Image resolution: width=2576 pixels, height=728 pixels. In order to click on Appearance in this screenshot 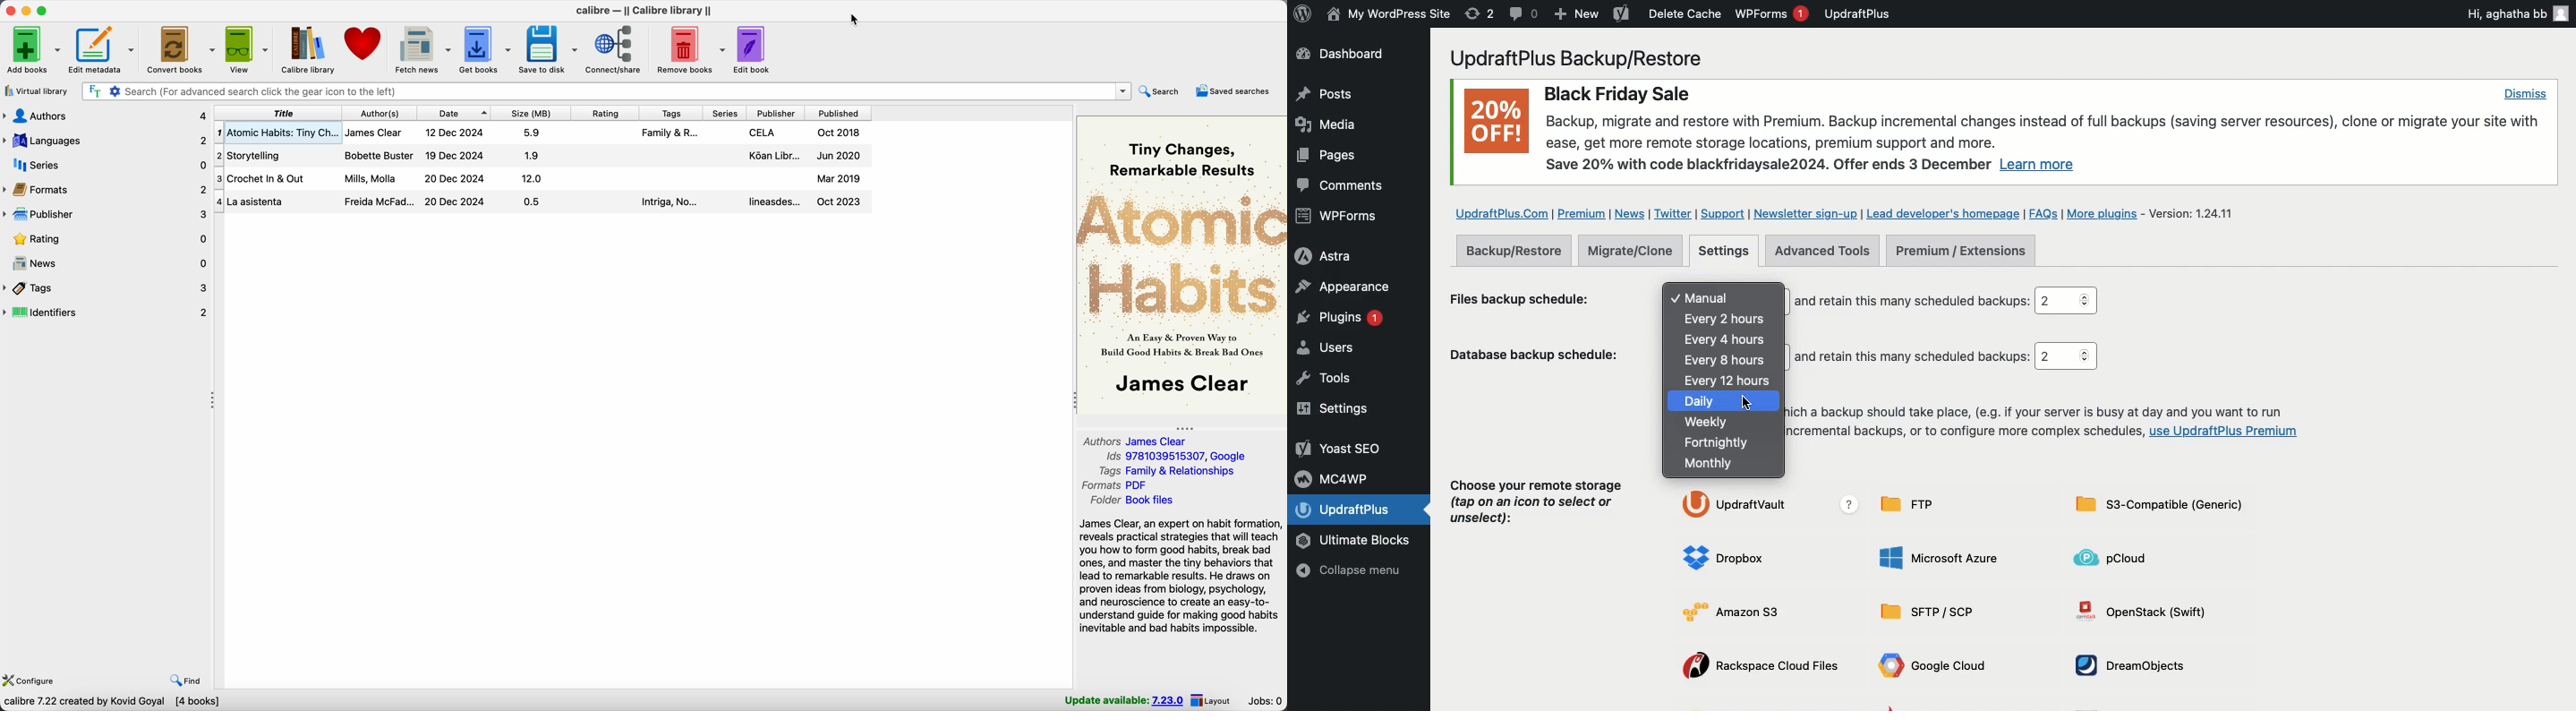, I will do `click(1343, 286)`.